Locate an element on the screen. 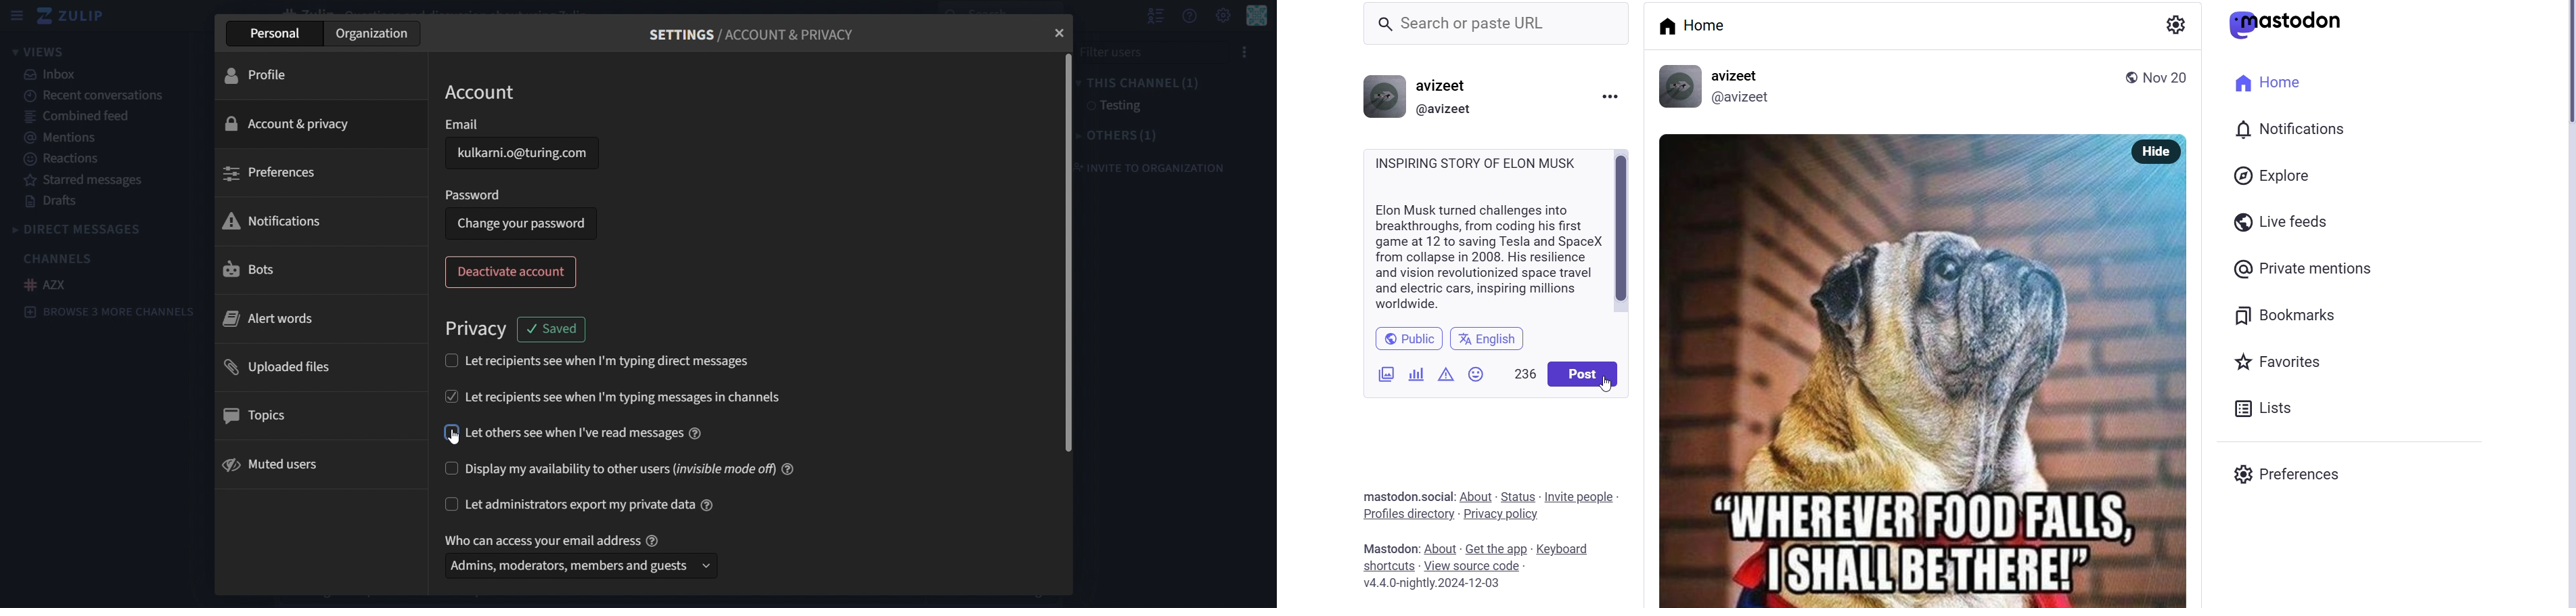 The image size is (2576, 616). bots is located at coordinates (256, 270).